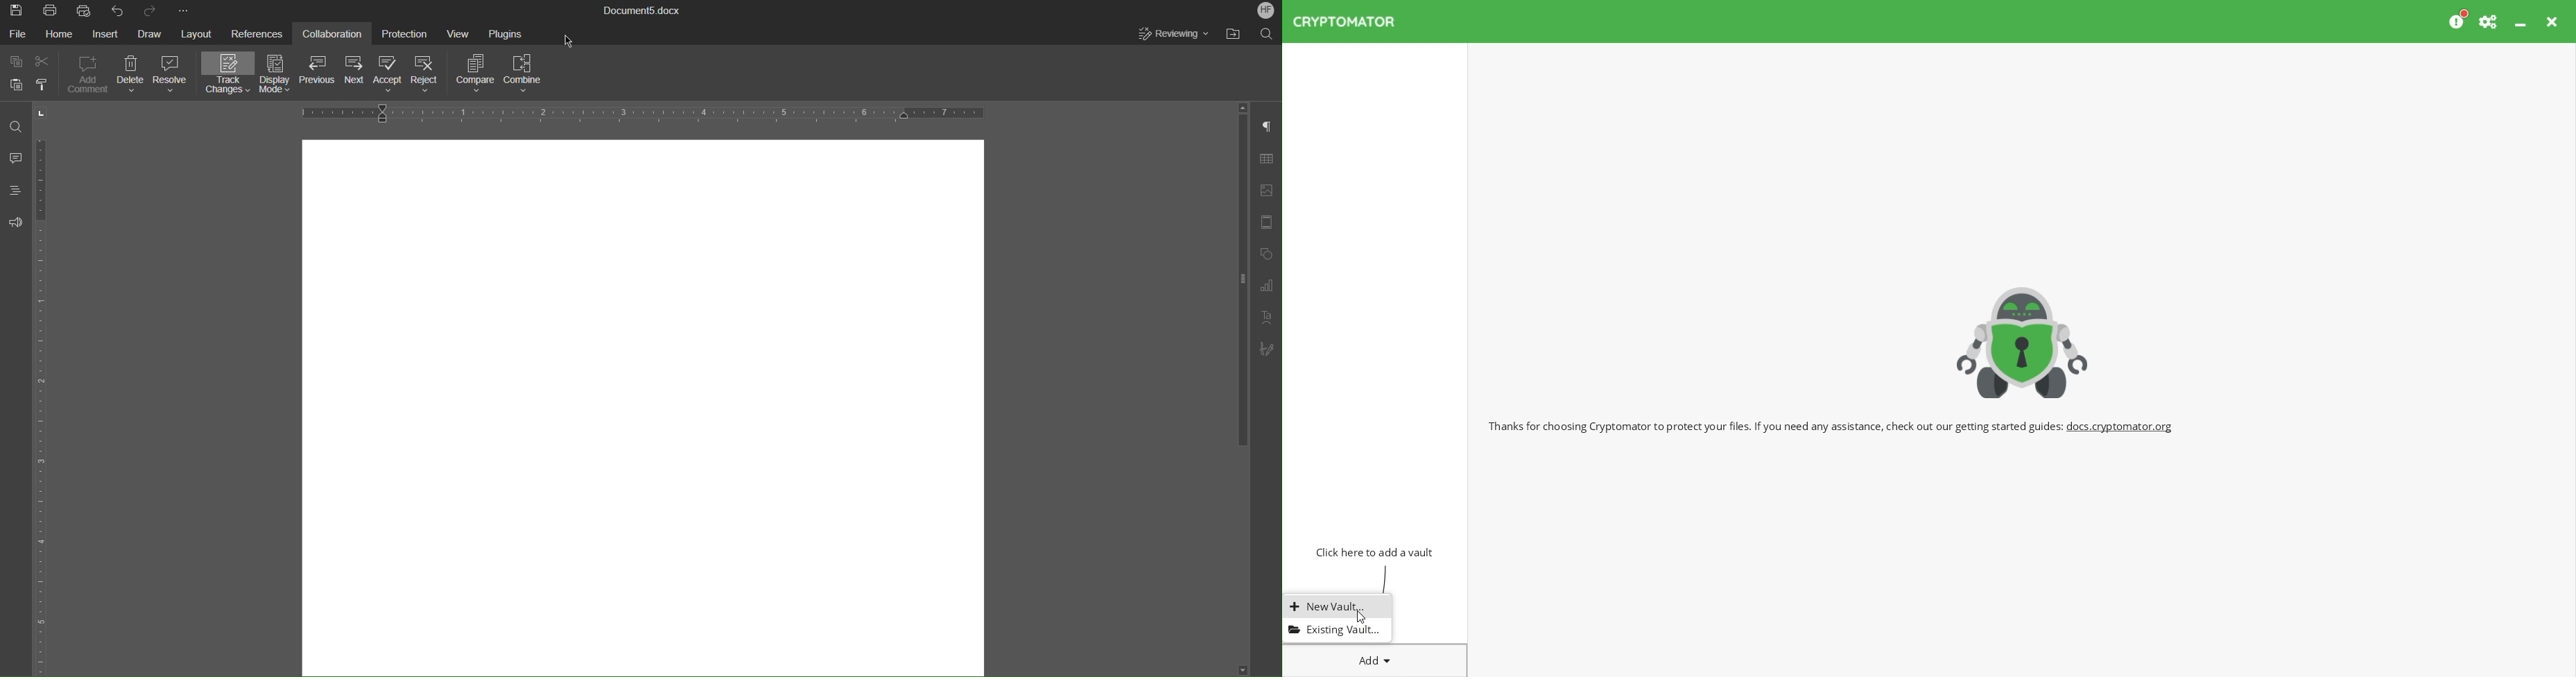 Image resolution: width=2576 pixels, height=700 pixels. What do you see at coordinates (148, 9) in the screenshot?
I see `Redo` at bounding box center [148, 9].